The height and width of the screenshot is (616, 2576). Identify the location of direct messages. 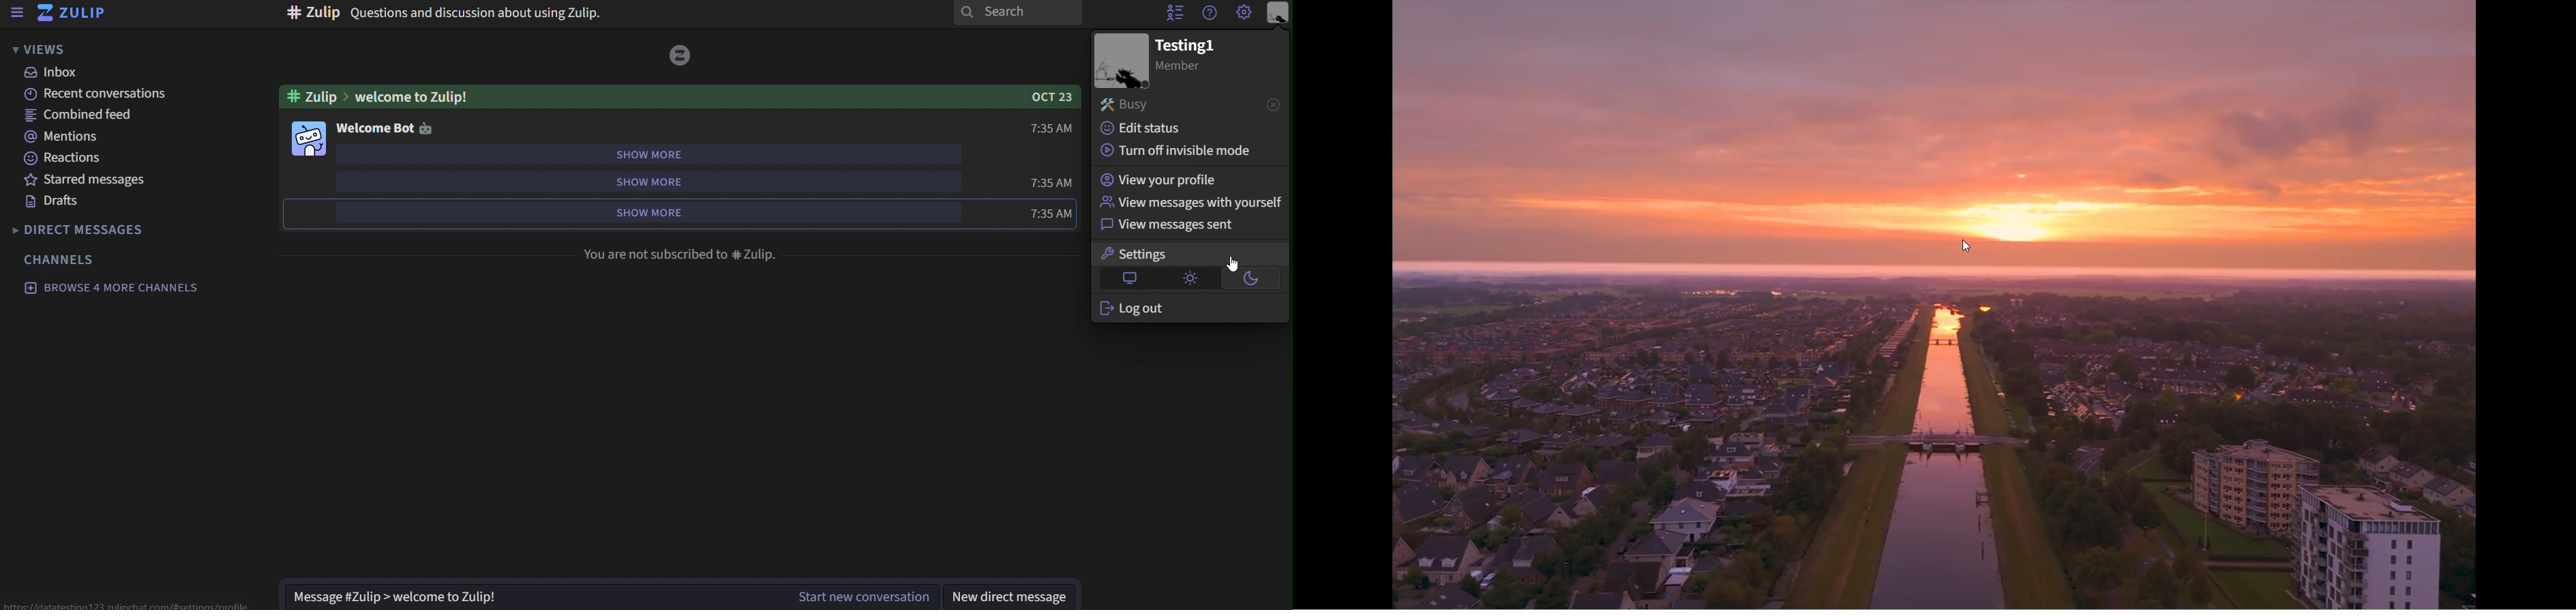
(83, 231).